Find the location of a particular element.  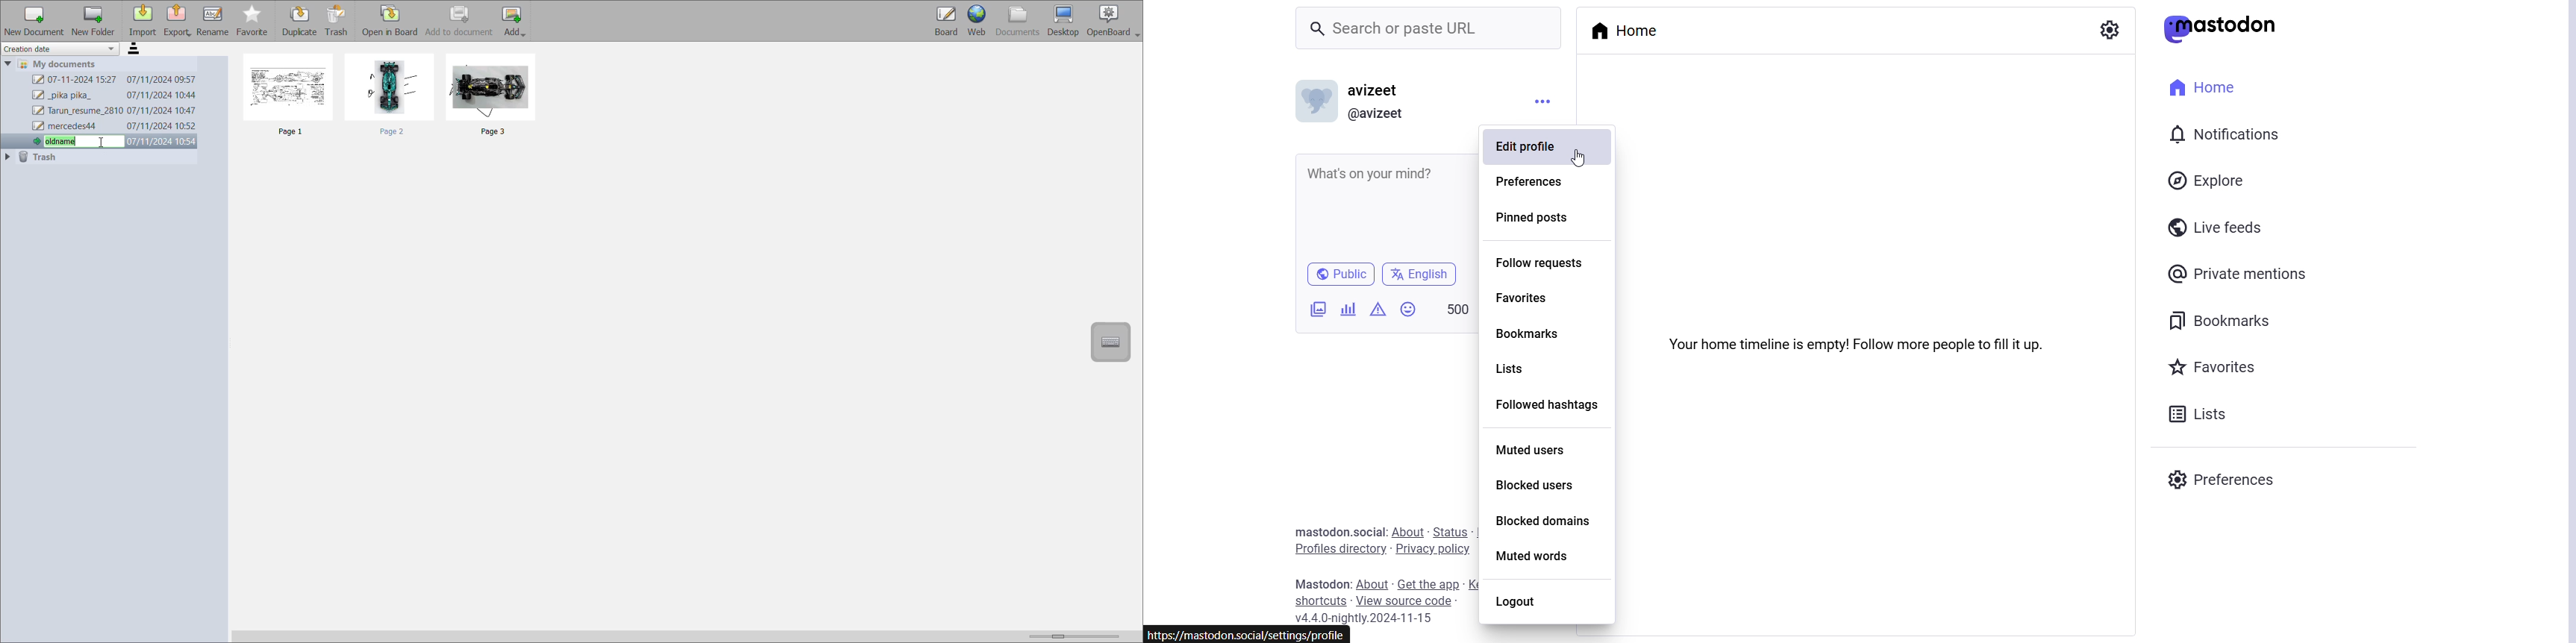

Whats on your Mind is located at coordinates (1381, 207).